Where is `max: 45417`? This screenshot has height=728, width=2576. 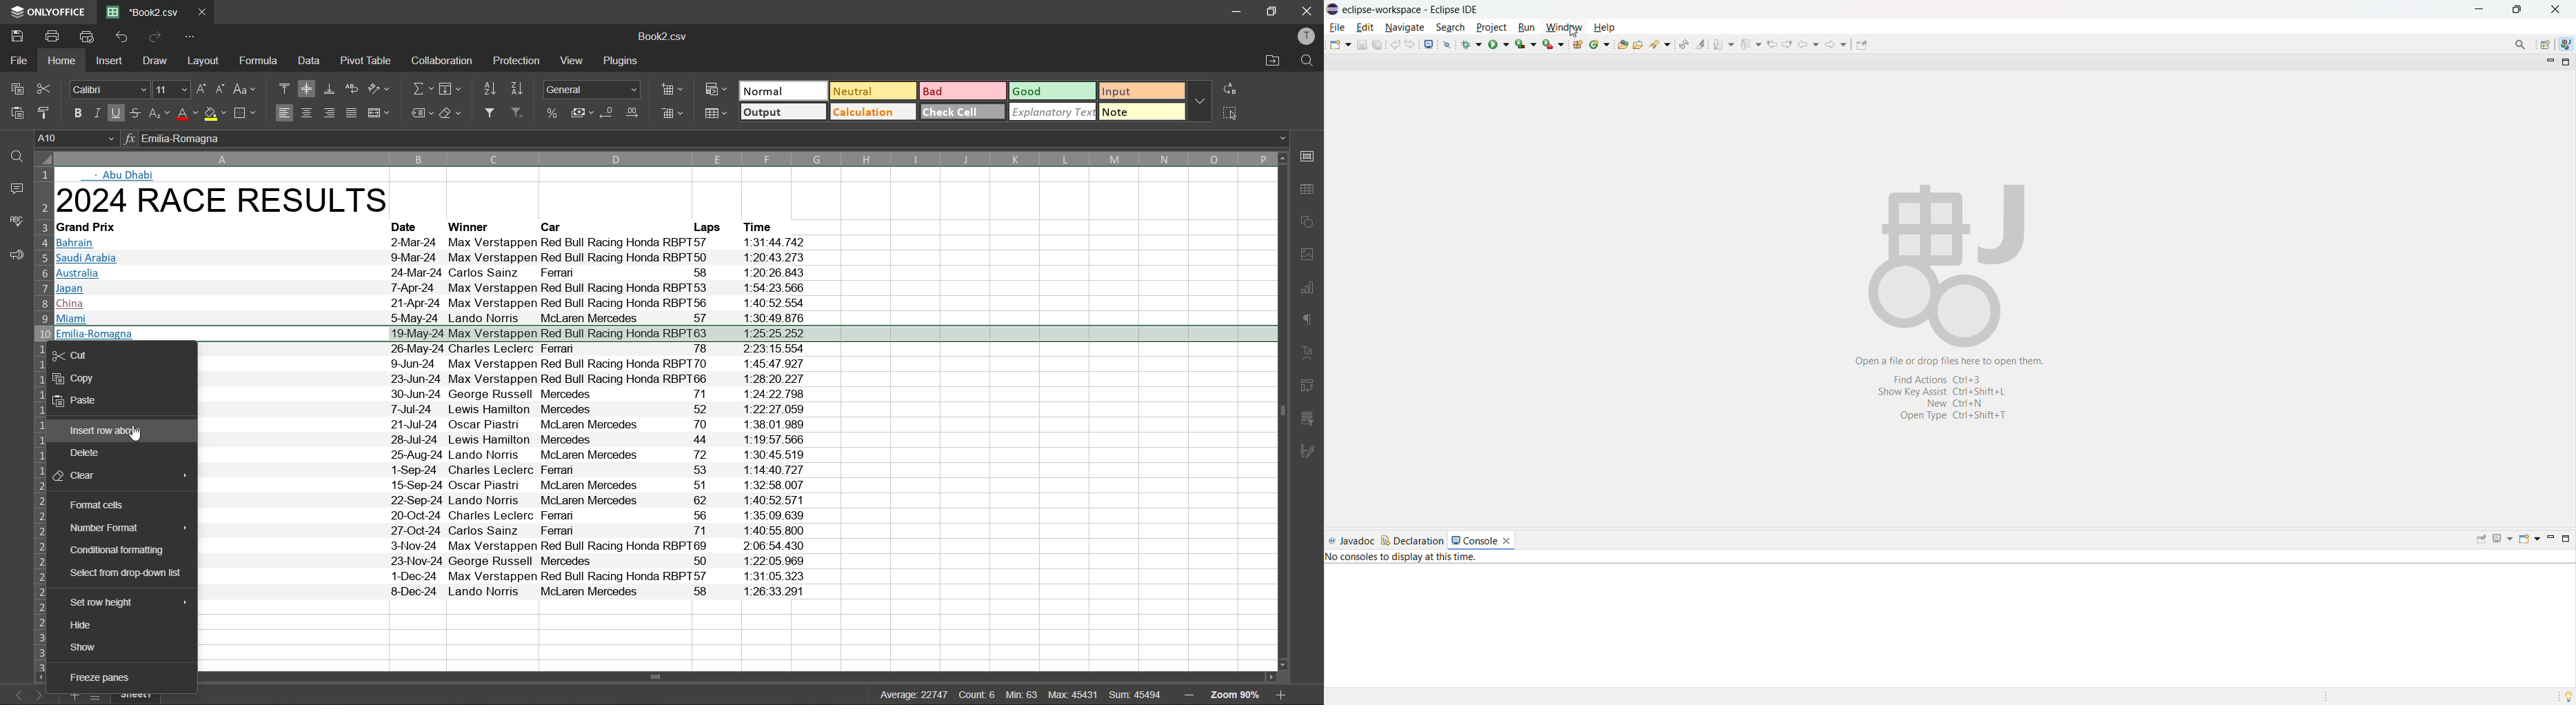 max: 45417 is located at coordinates (1075, 695).